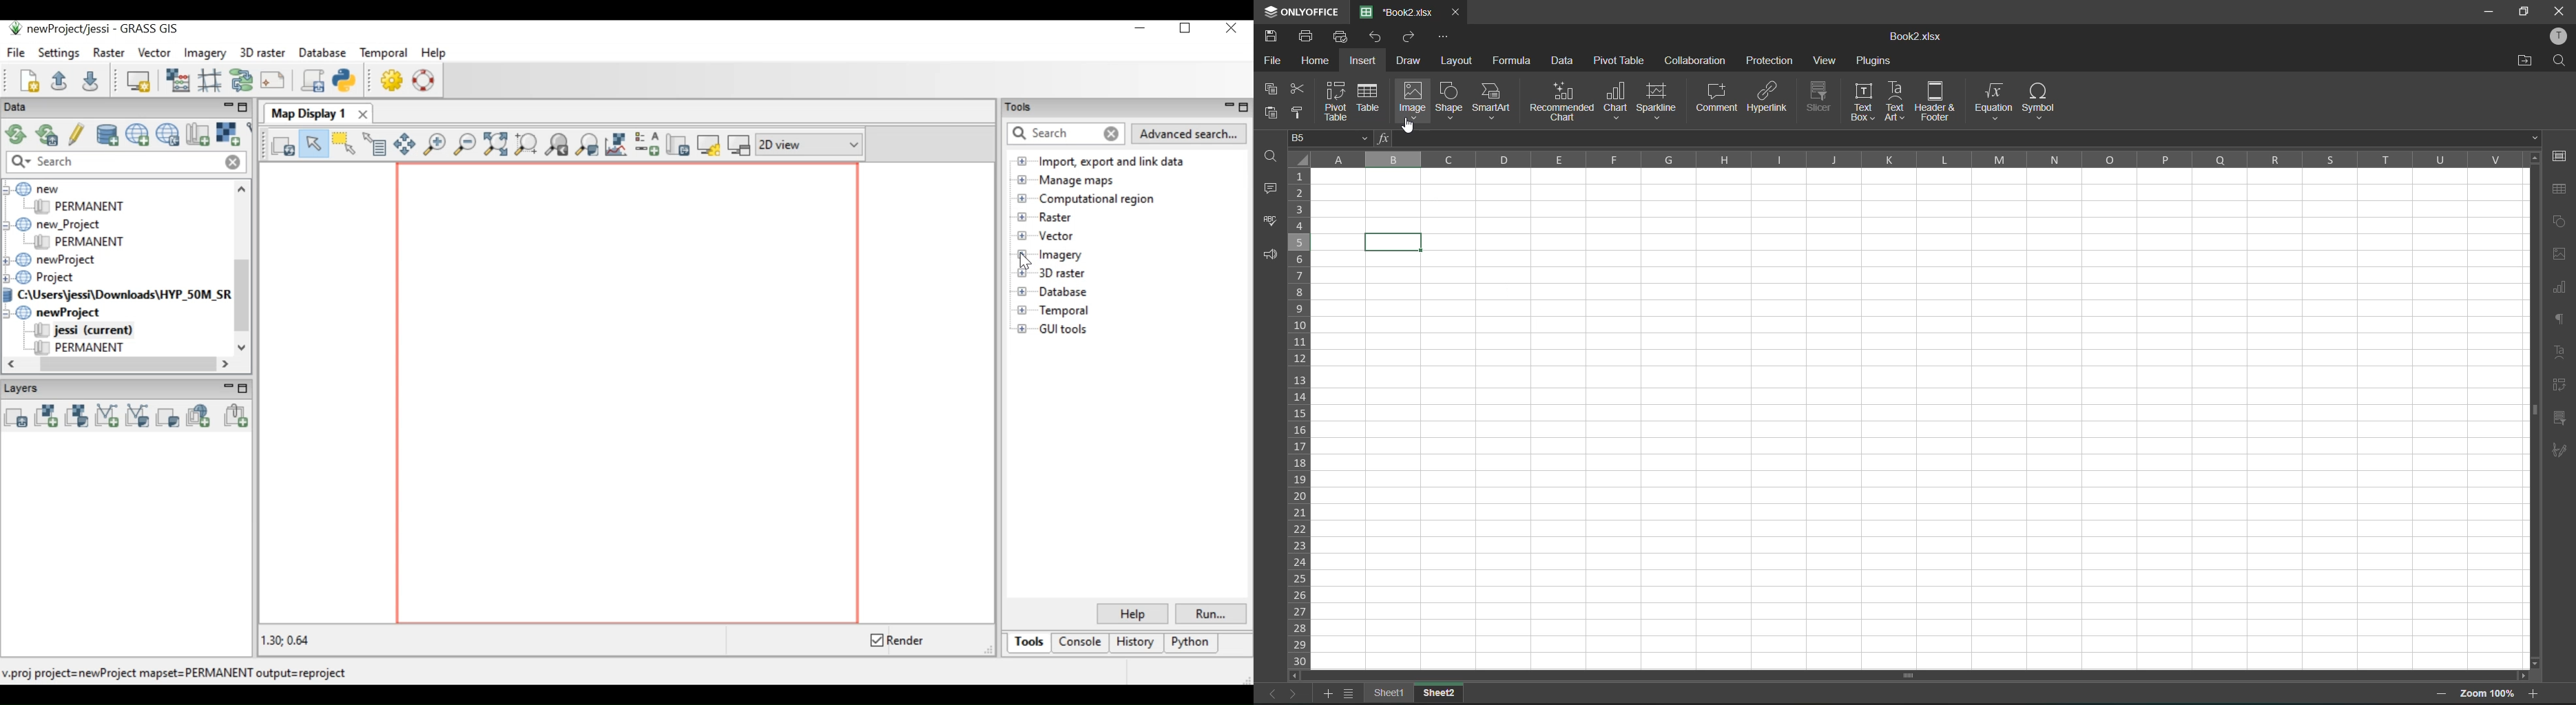 The image size is (2576, 728). I want to click on Create new workspace, so click(29, 79).